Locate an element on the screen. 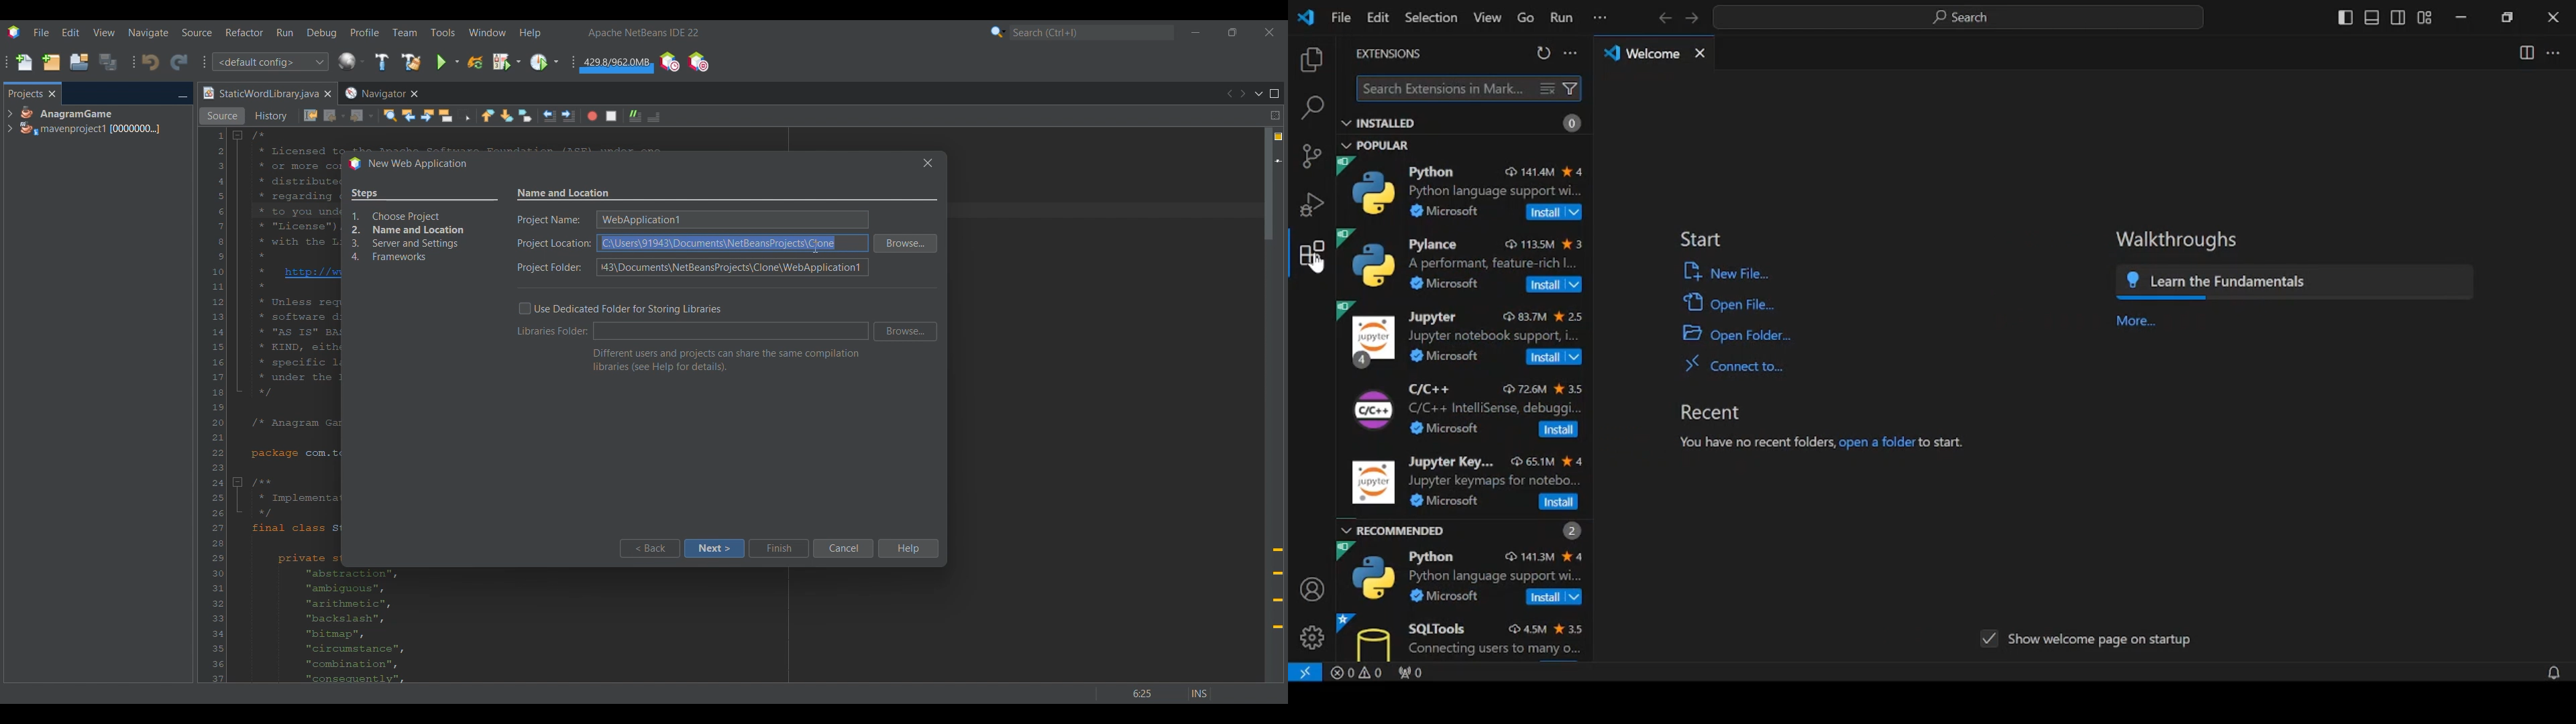  Edit menu is located at coordinates (70, 33).